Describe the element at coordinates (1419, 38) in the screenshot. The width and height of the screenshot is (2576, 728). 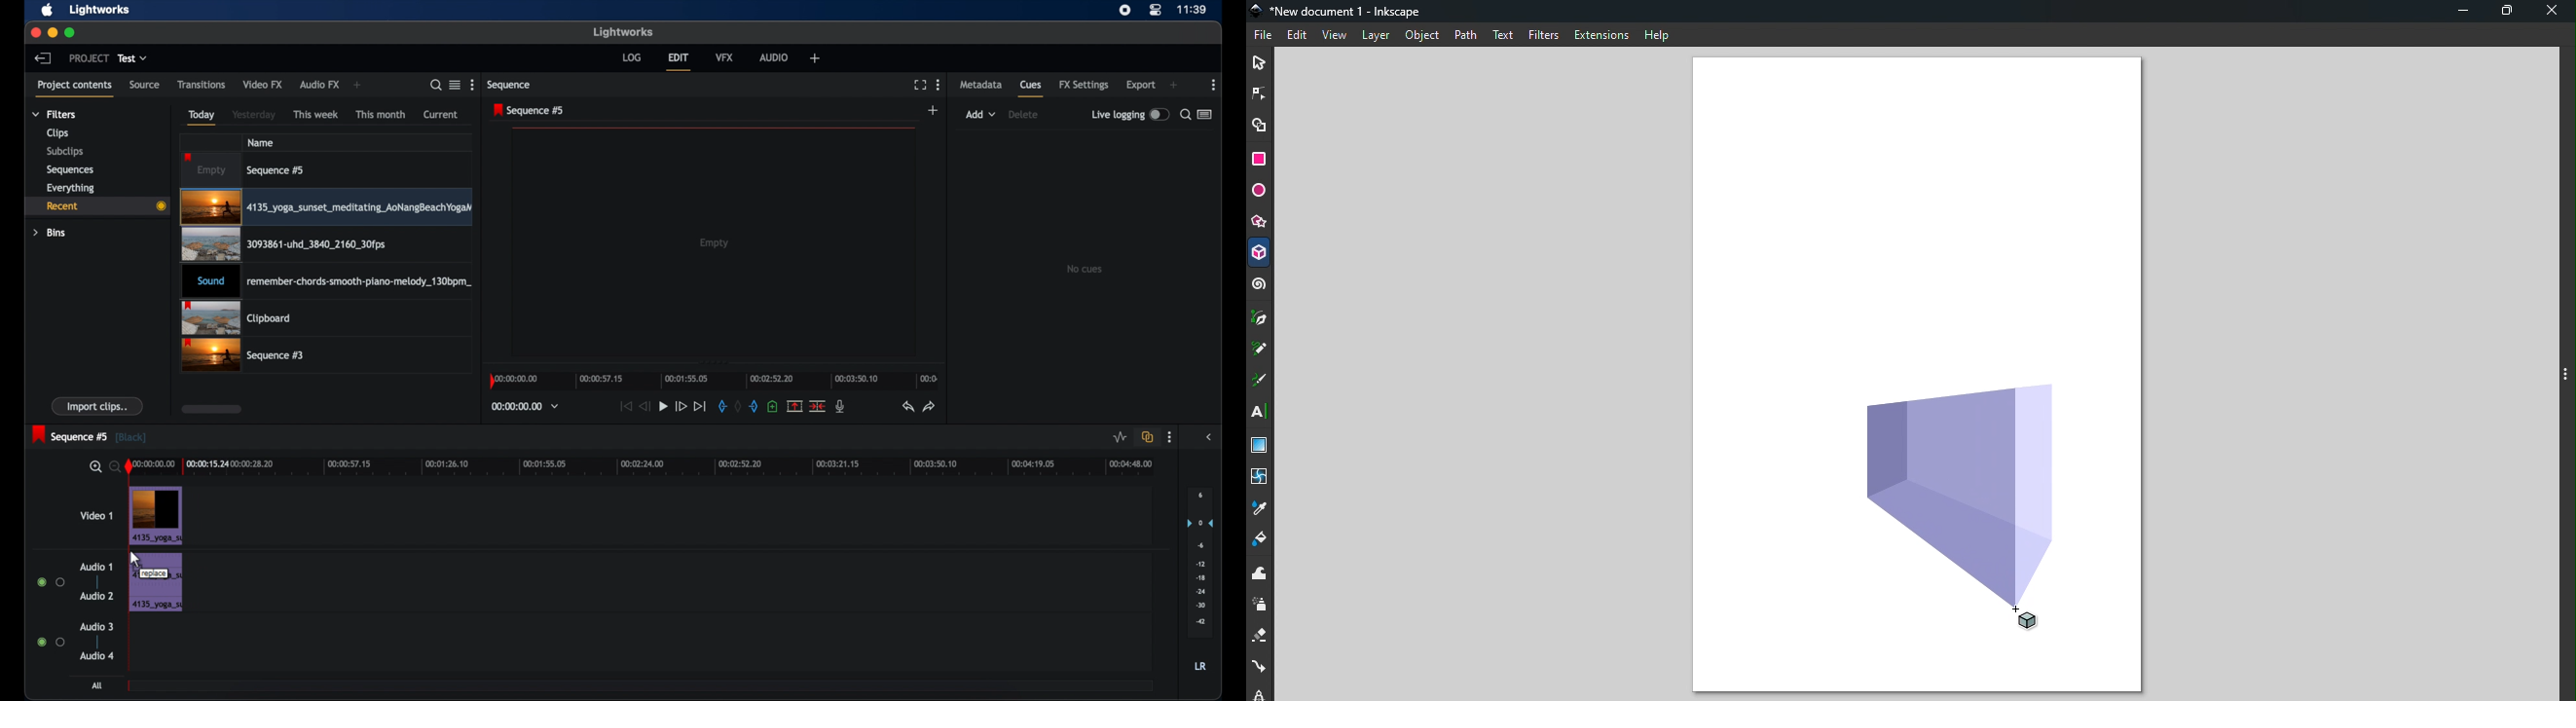
I see `Object` at that location.